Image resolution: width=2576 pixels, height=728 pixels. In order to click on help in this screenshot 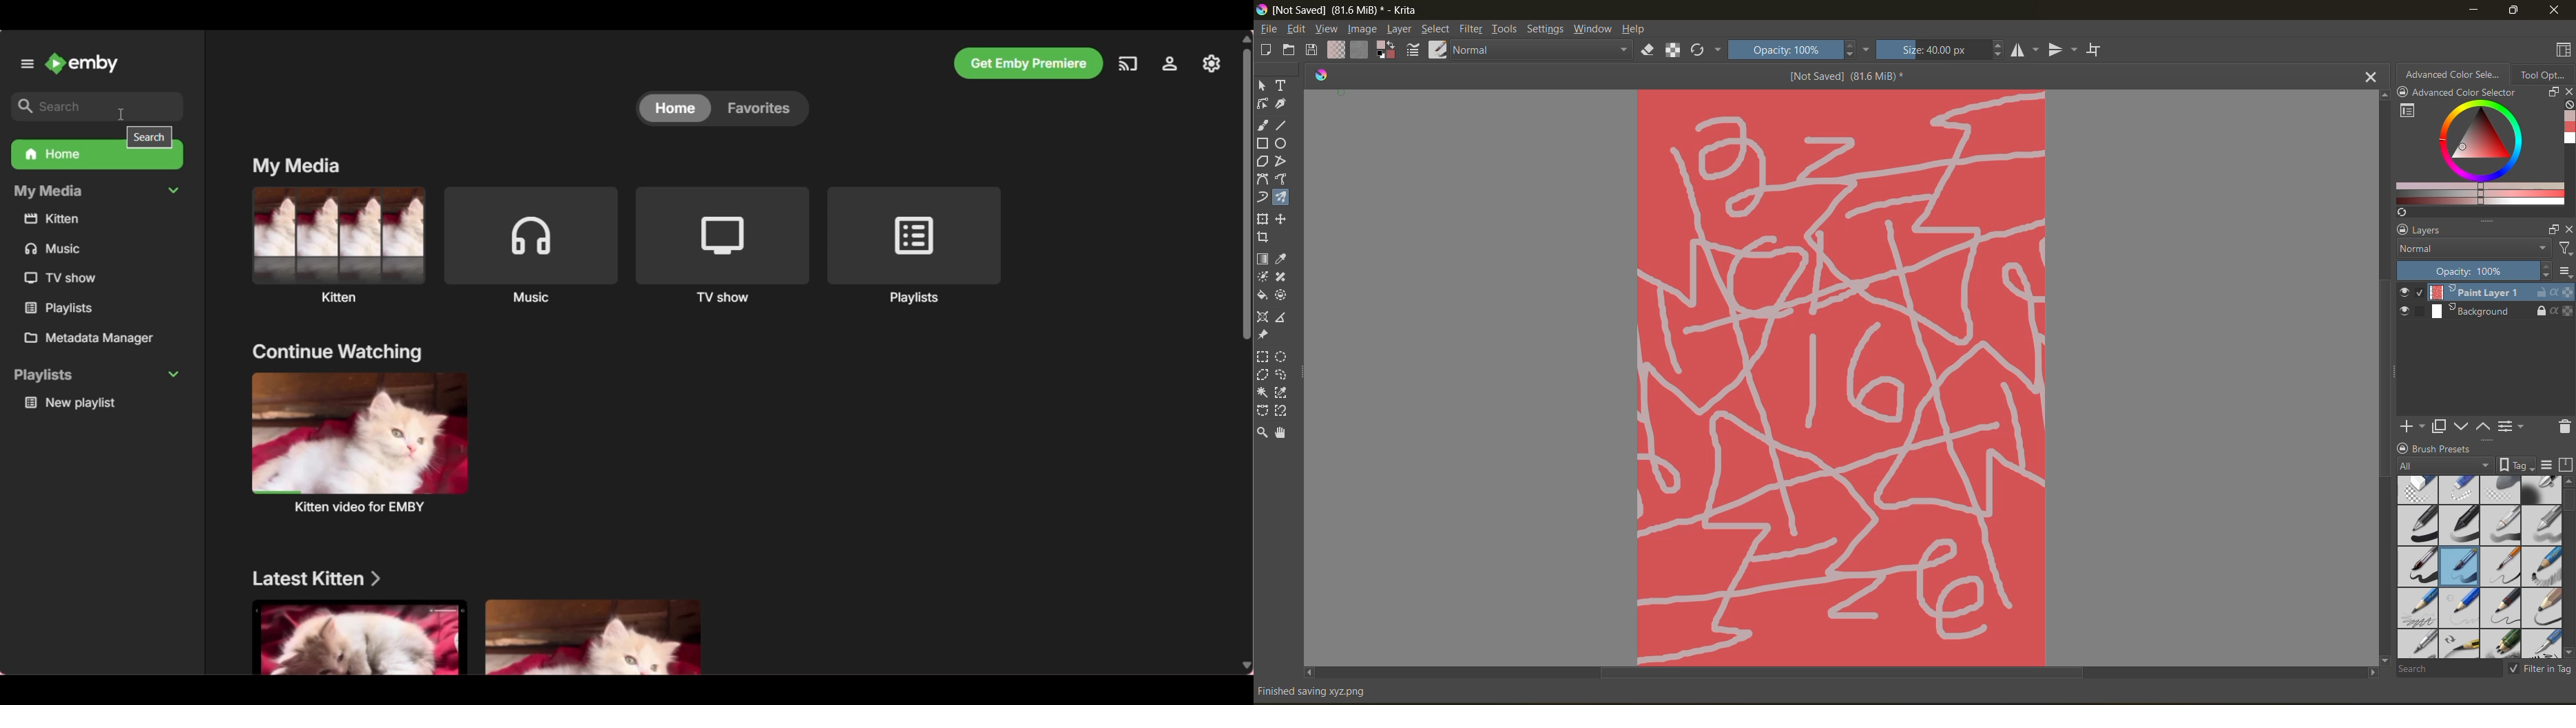, I will do `click(1634, 30)`.